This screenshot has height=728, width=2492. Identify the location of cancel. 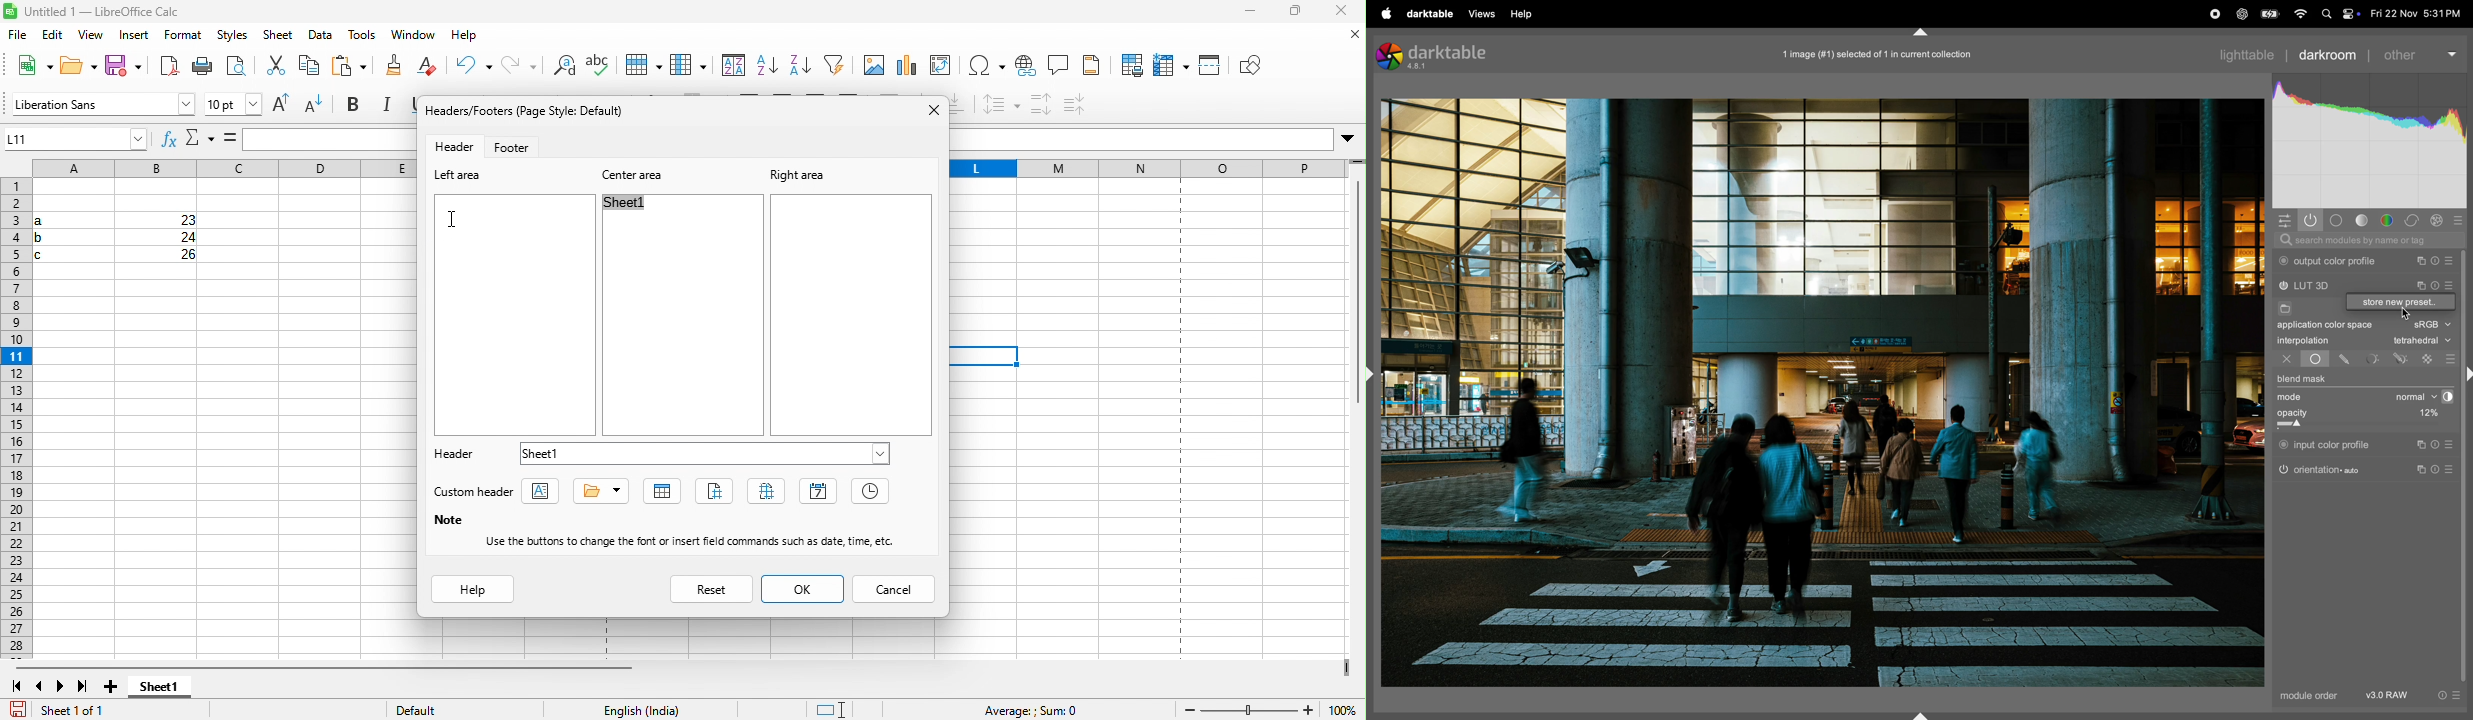
(896, 590).